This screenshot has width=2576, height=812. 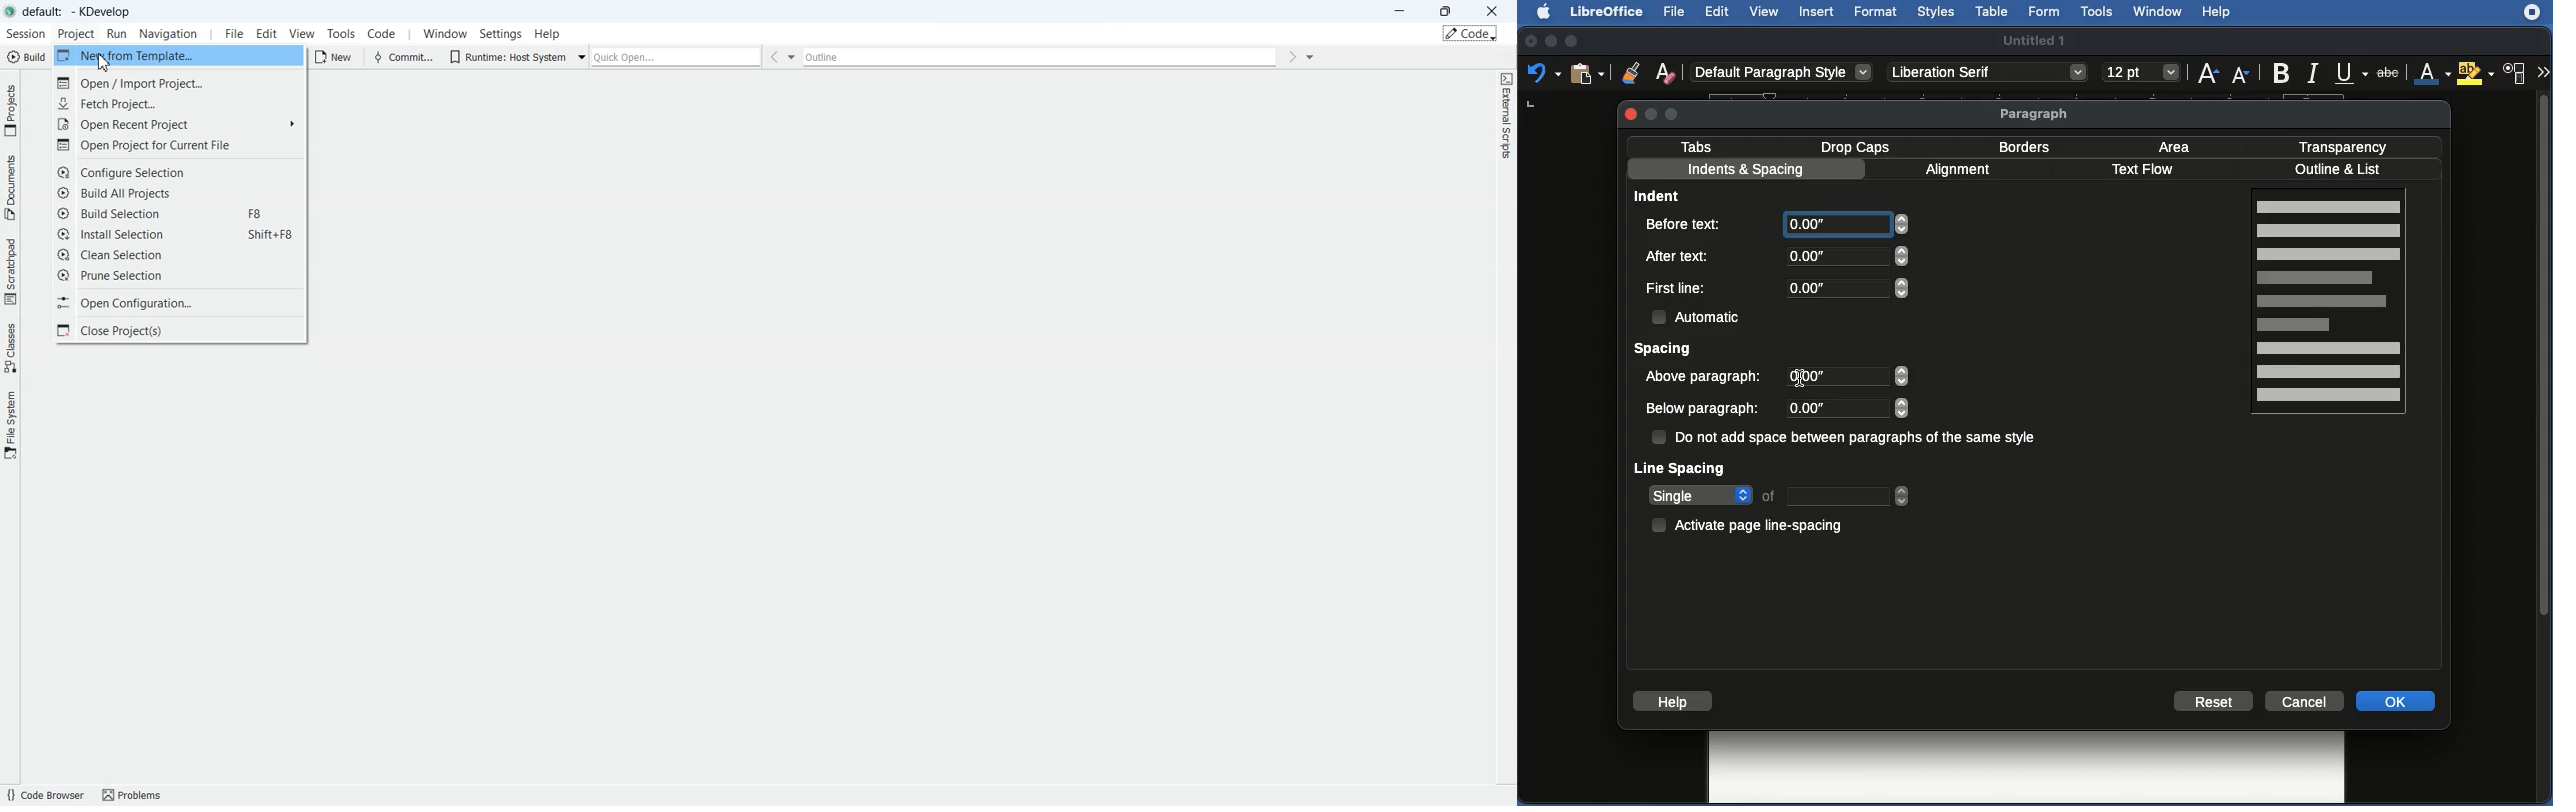 I want to click on Page, so click(x=2331, y=304).